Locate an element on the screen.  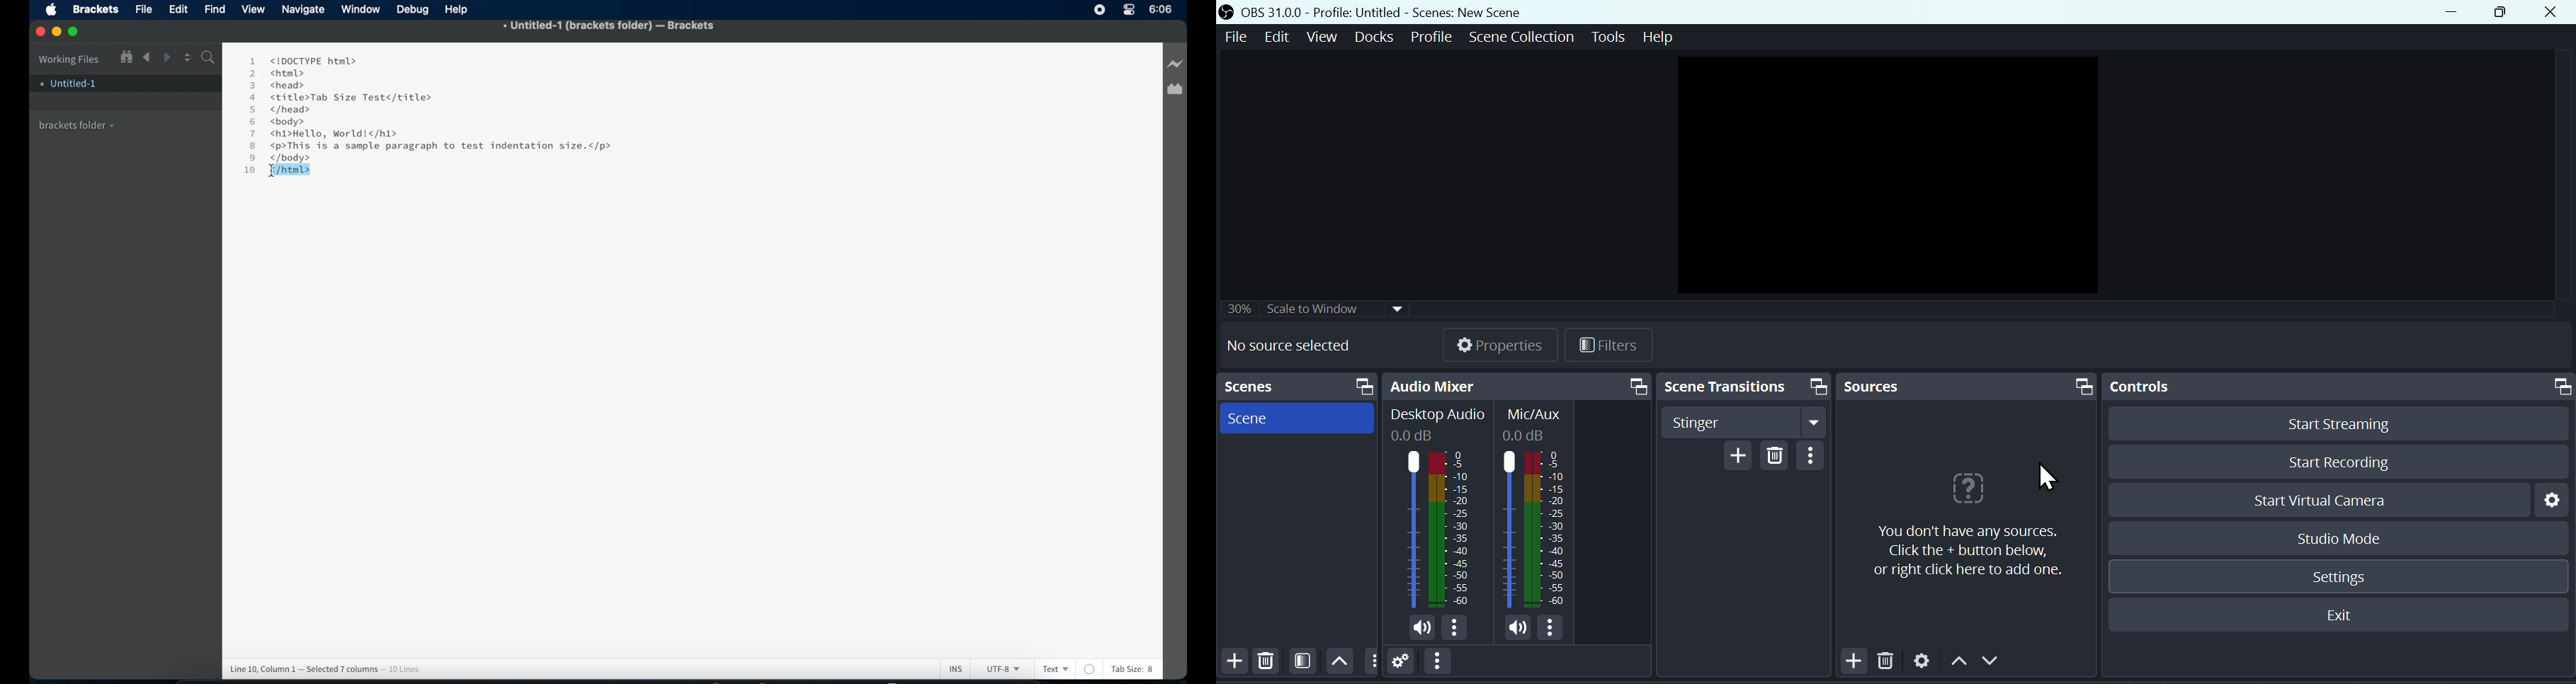
Scenes is located at coordinates (1266, 386).